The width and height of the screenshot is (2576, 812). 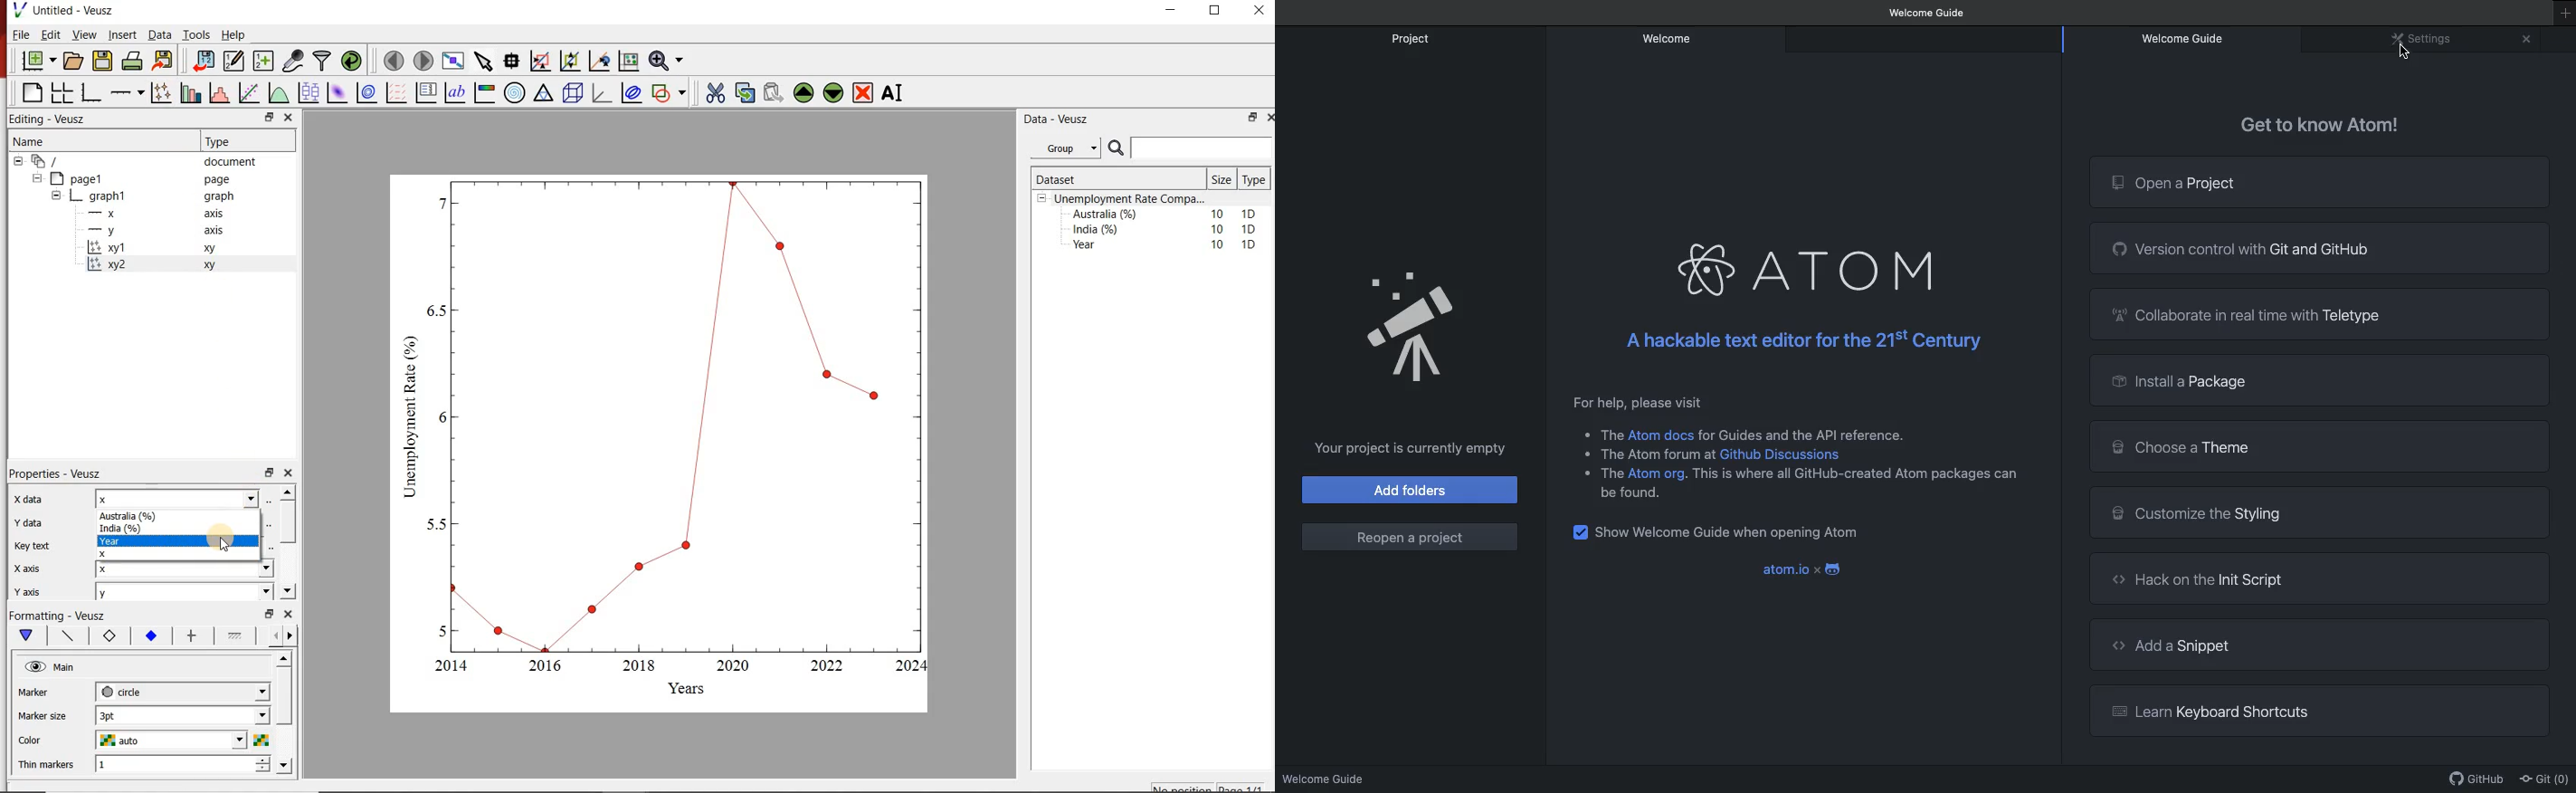 What do you see at coordinates (284, 766) in the screenshot?
I see `move down` at bounding box center [284, 766].